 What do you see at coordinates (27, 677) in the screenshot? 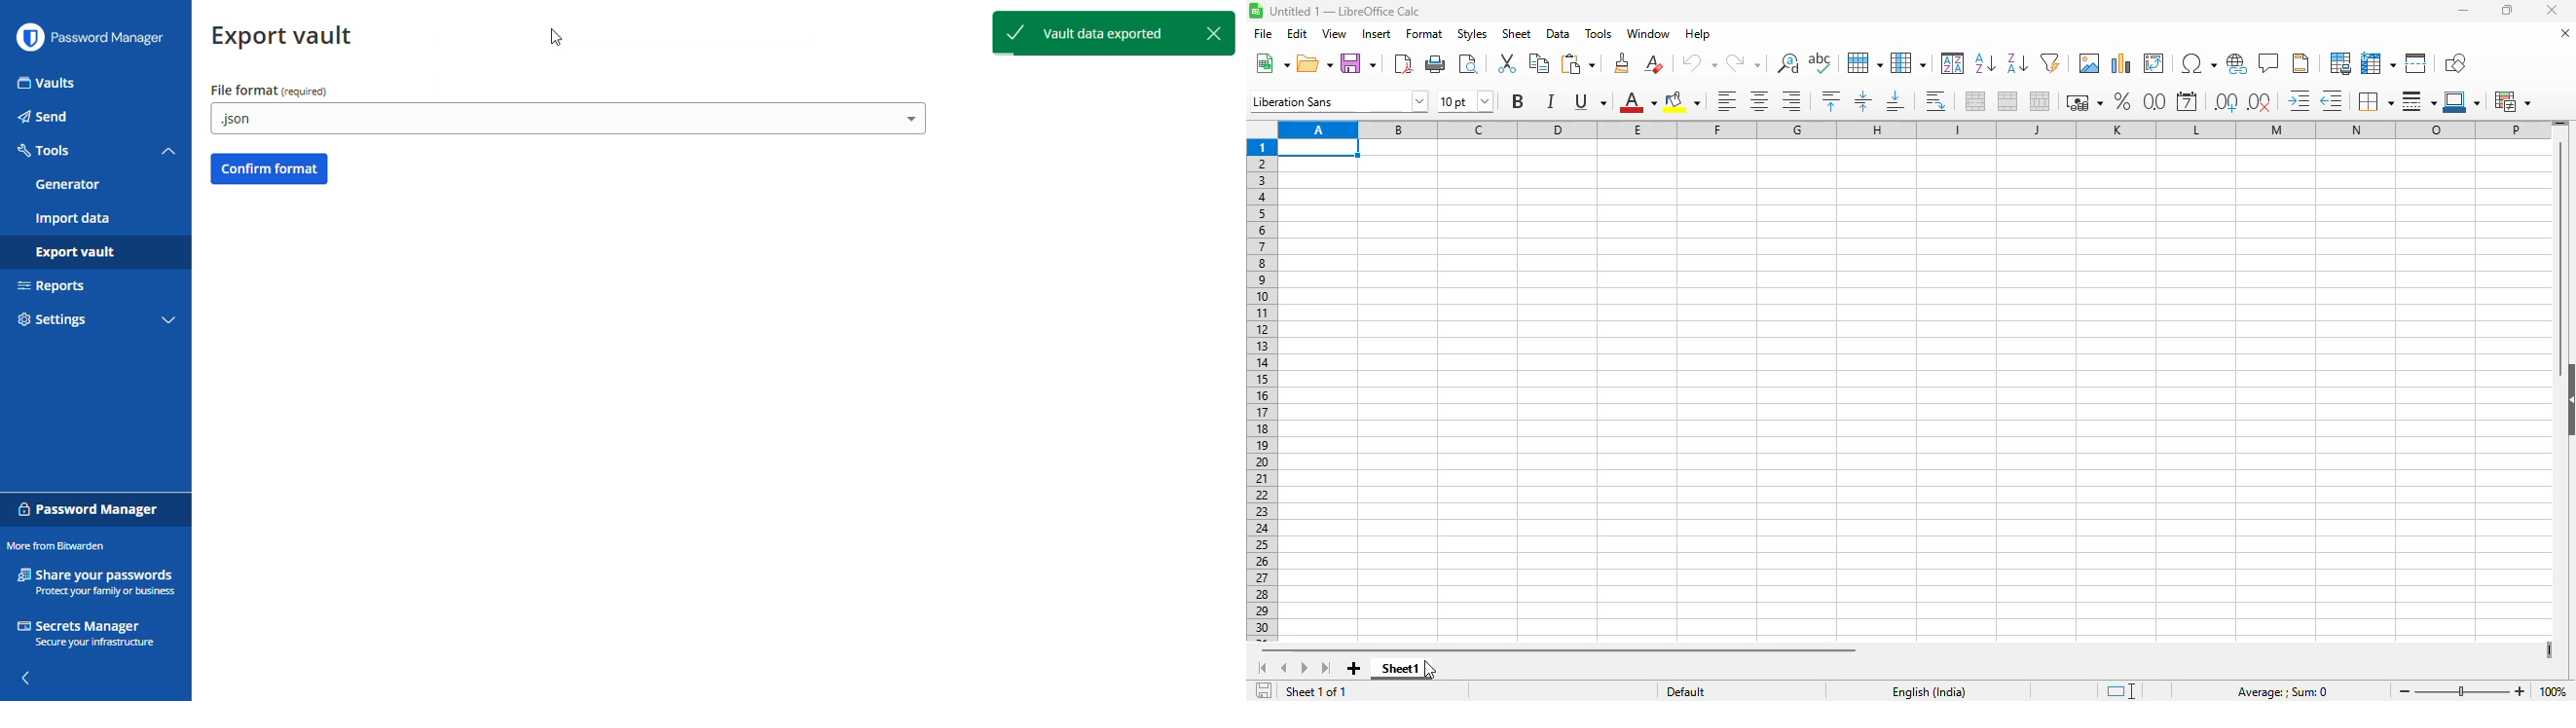
I see `hide` at bounding box center [27, 677].